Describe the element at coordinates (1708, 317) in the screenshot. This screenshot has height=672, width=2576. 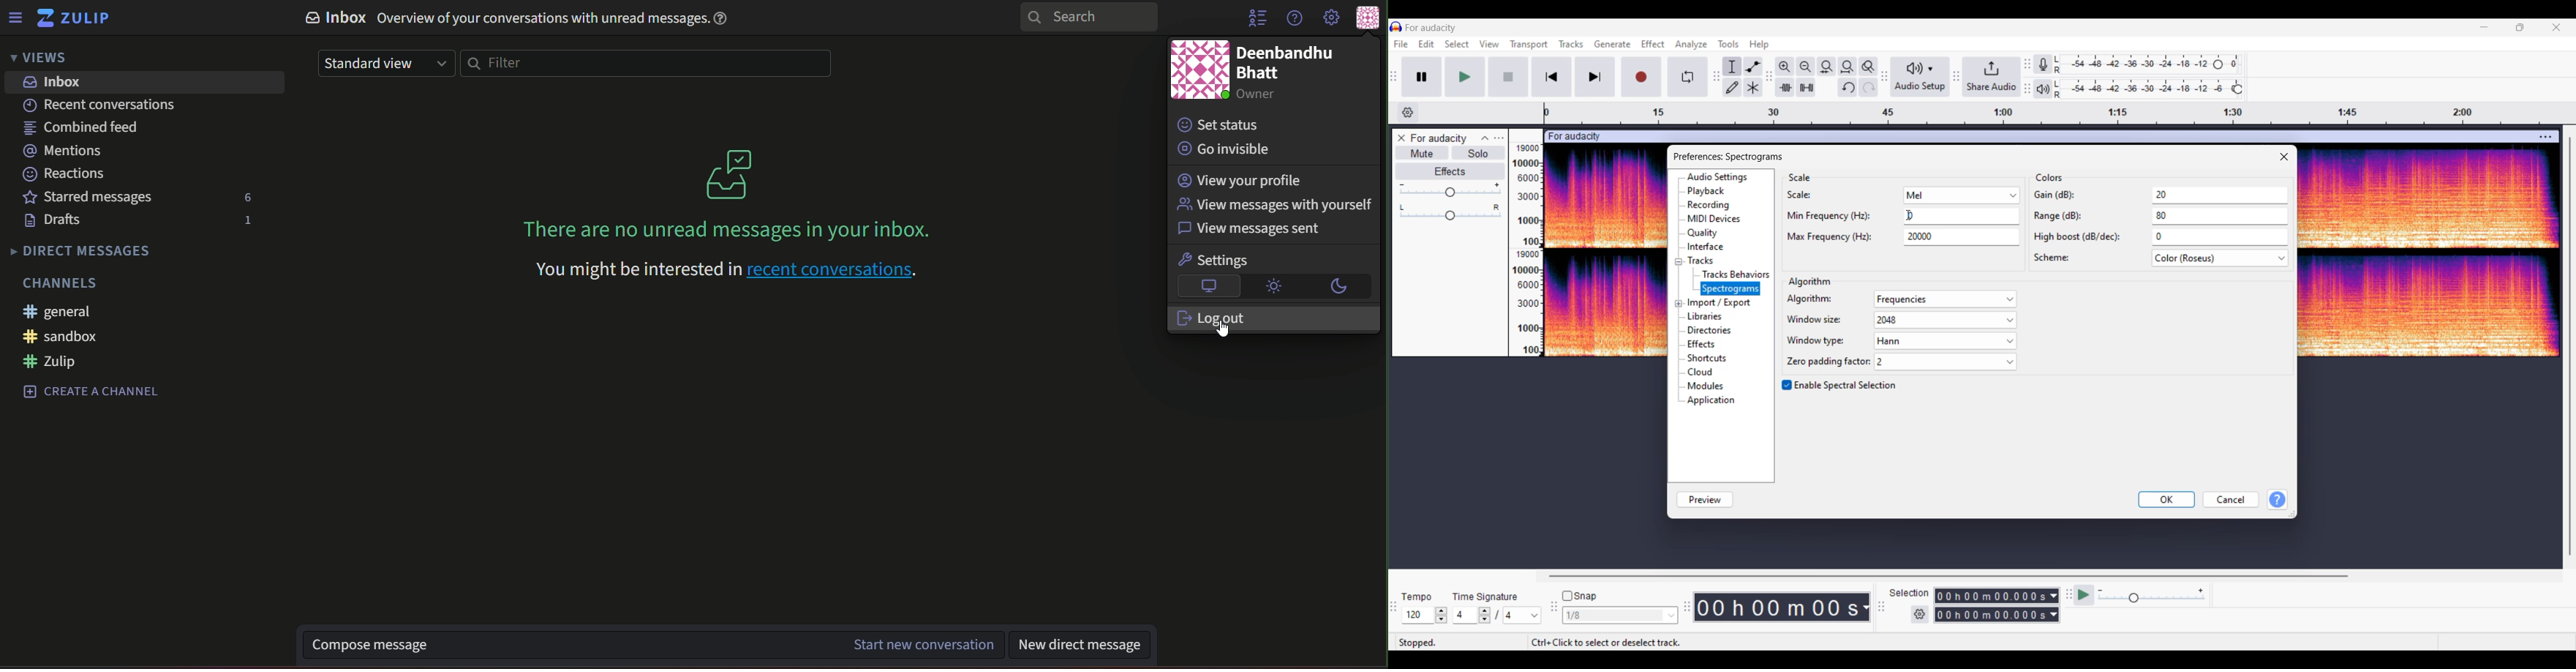
I see `libraries` at that location.